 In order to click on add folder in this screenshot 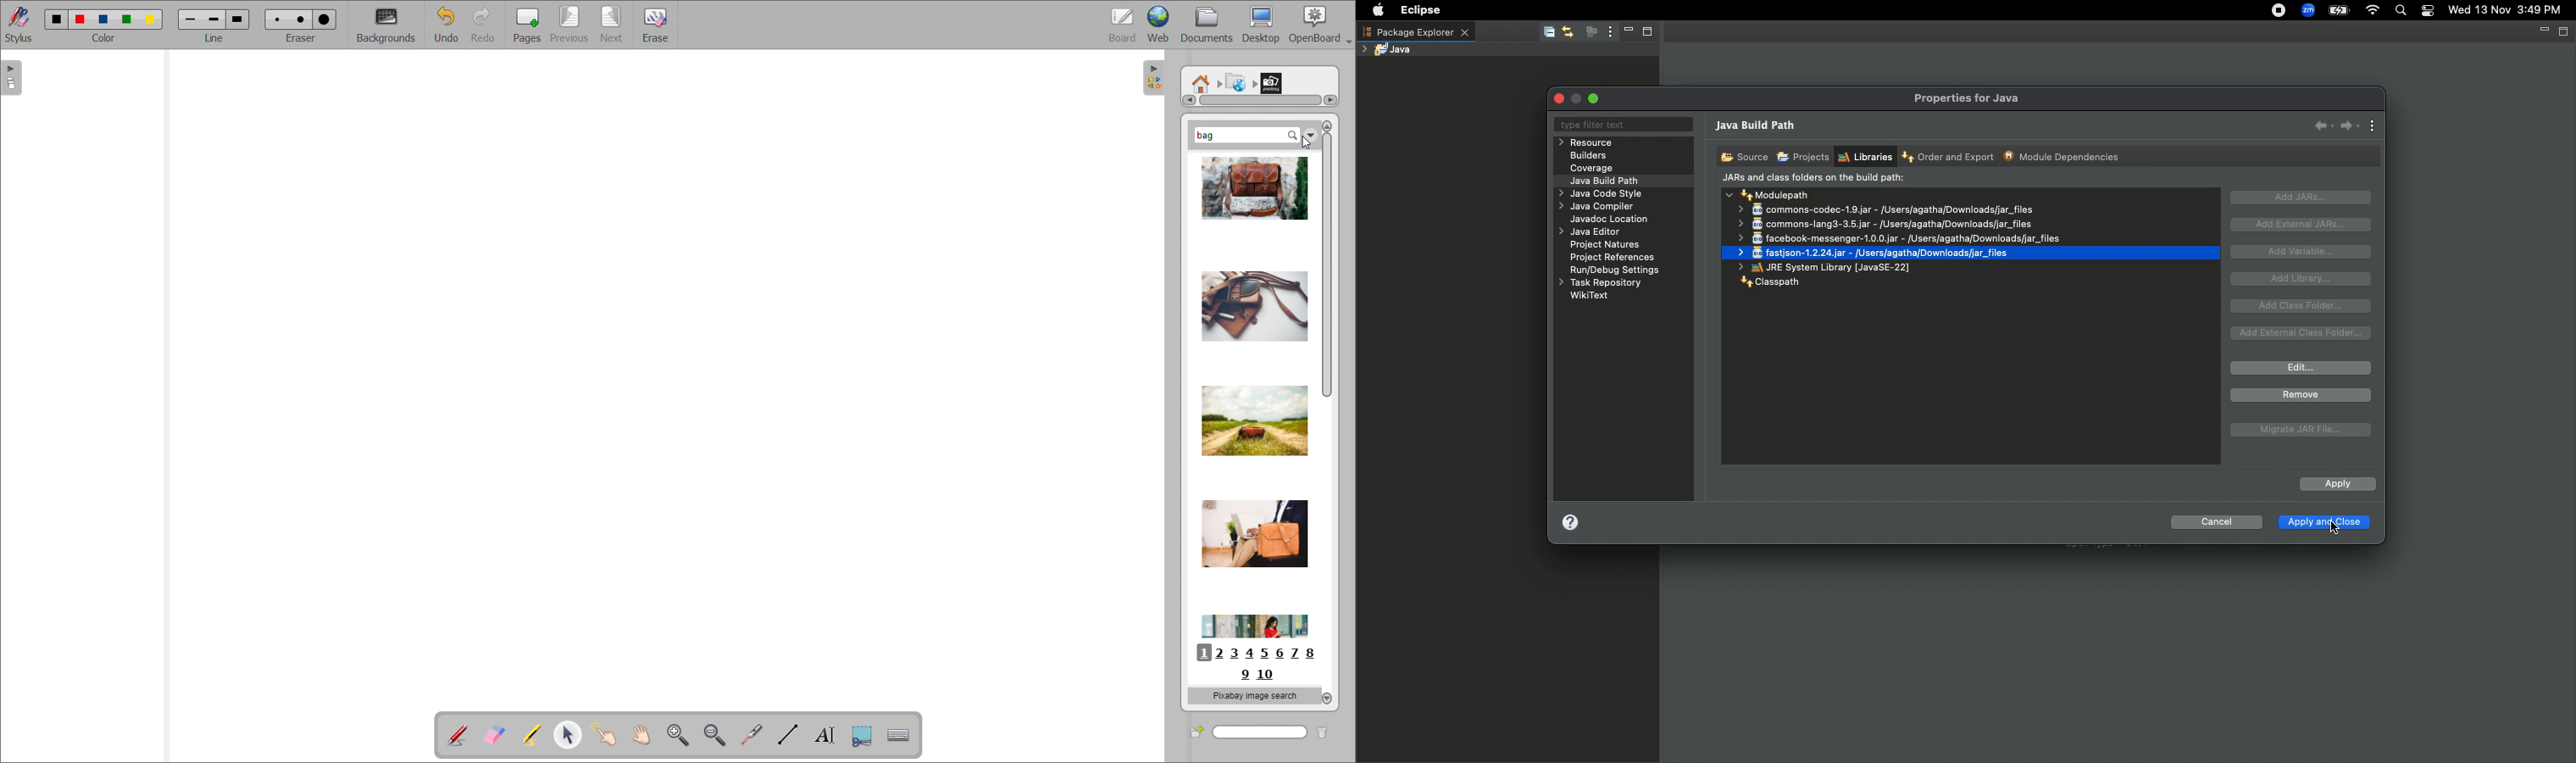, I will do `click(1196, 731)`.